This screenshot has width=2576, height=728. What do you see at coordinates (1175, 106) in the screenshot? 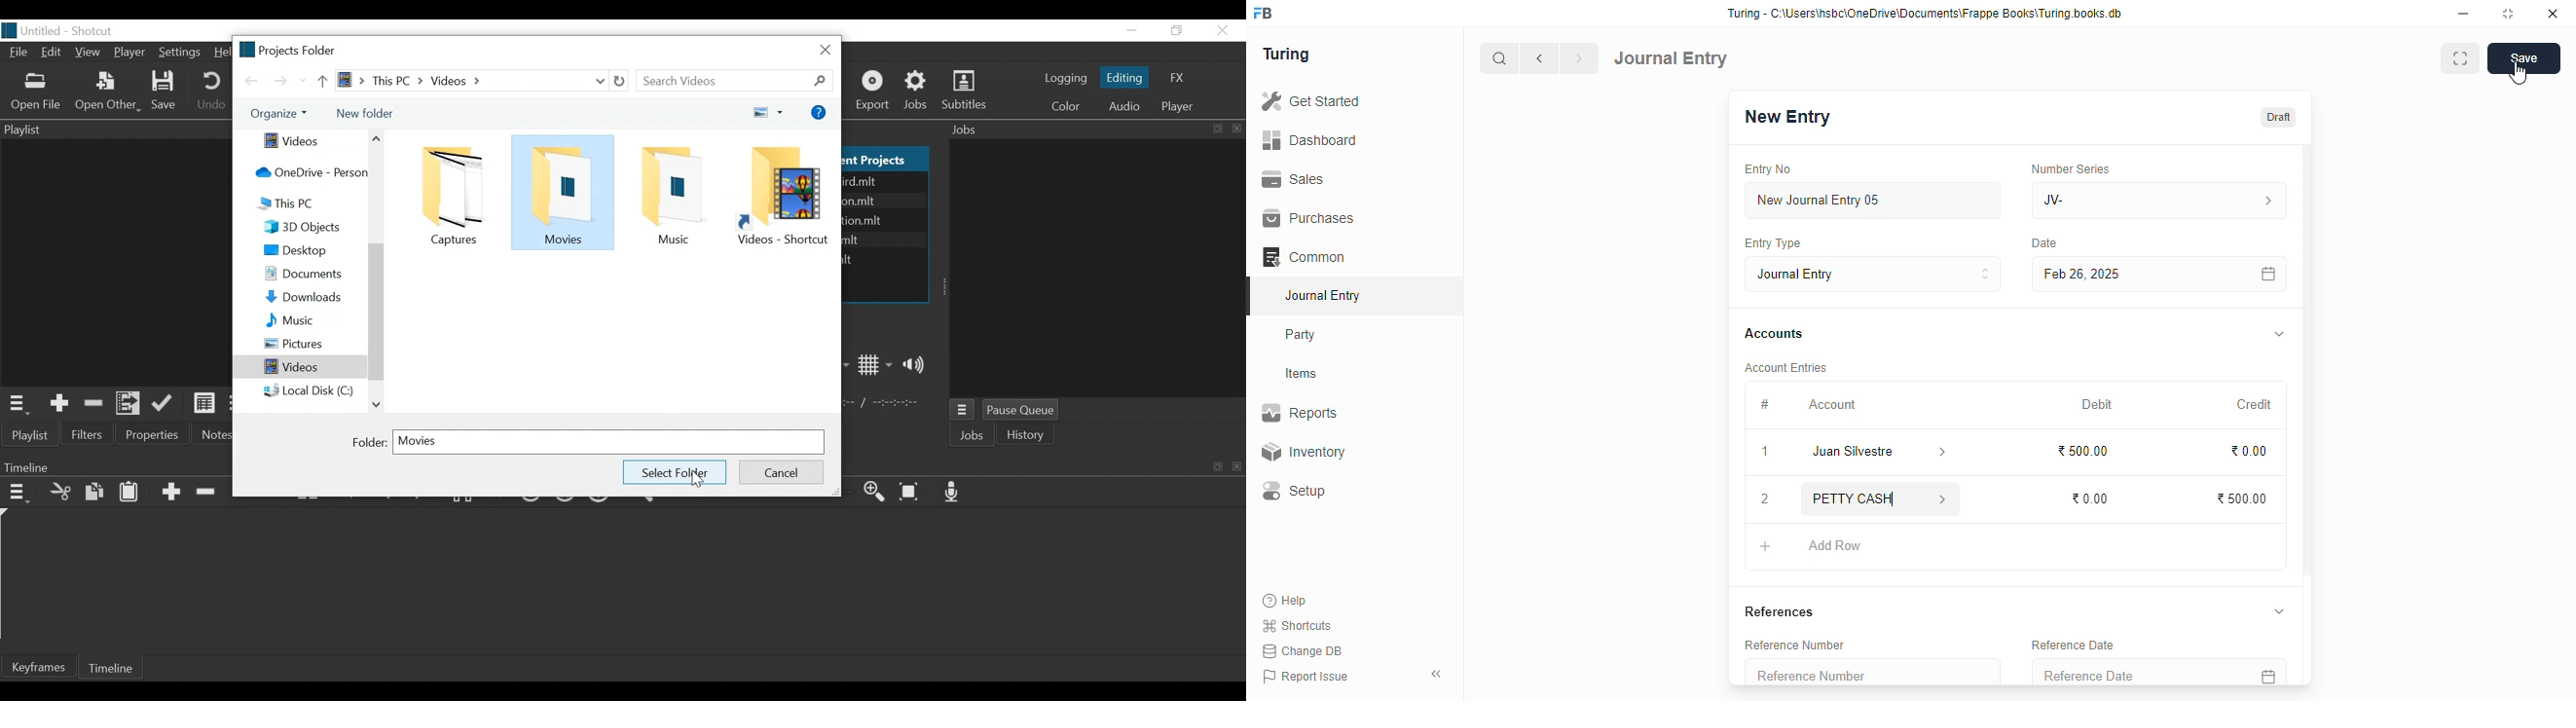
I see `player` at bounding box center [1175, 106].